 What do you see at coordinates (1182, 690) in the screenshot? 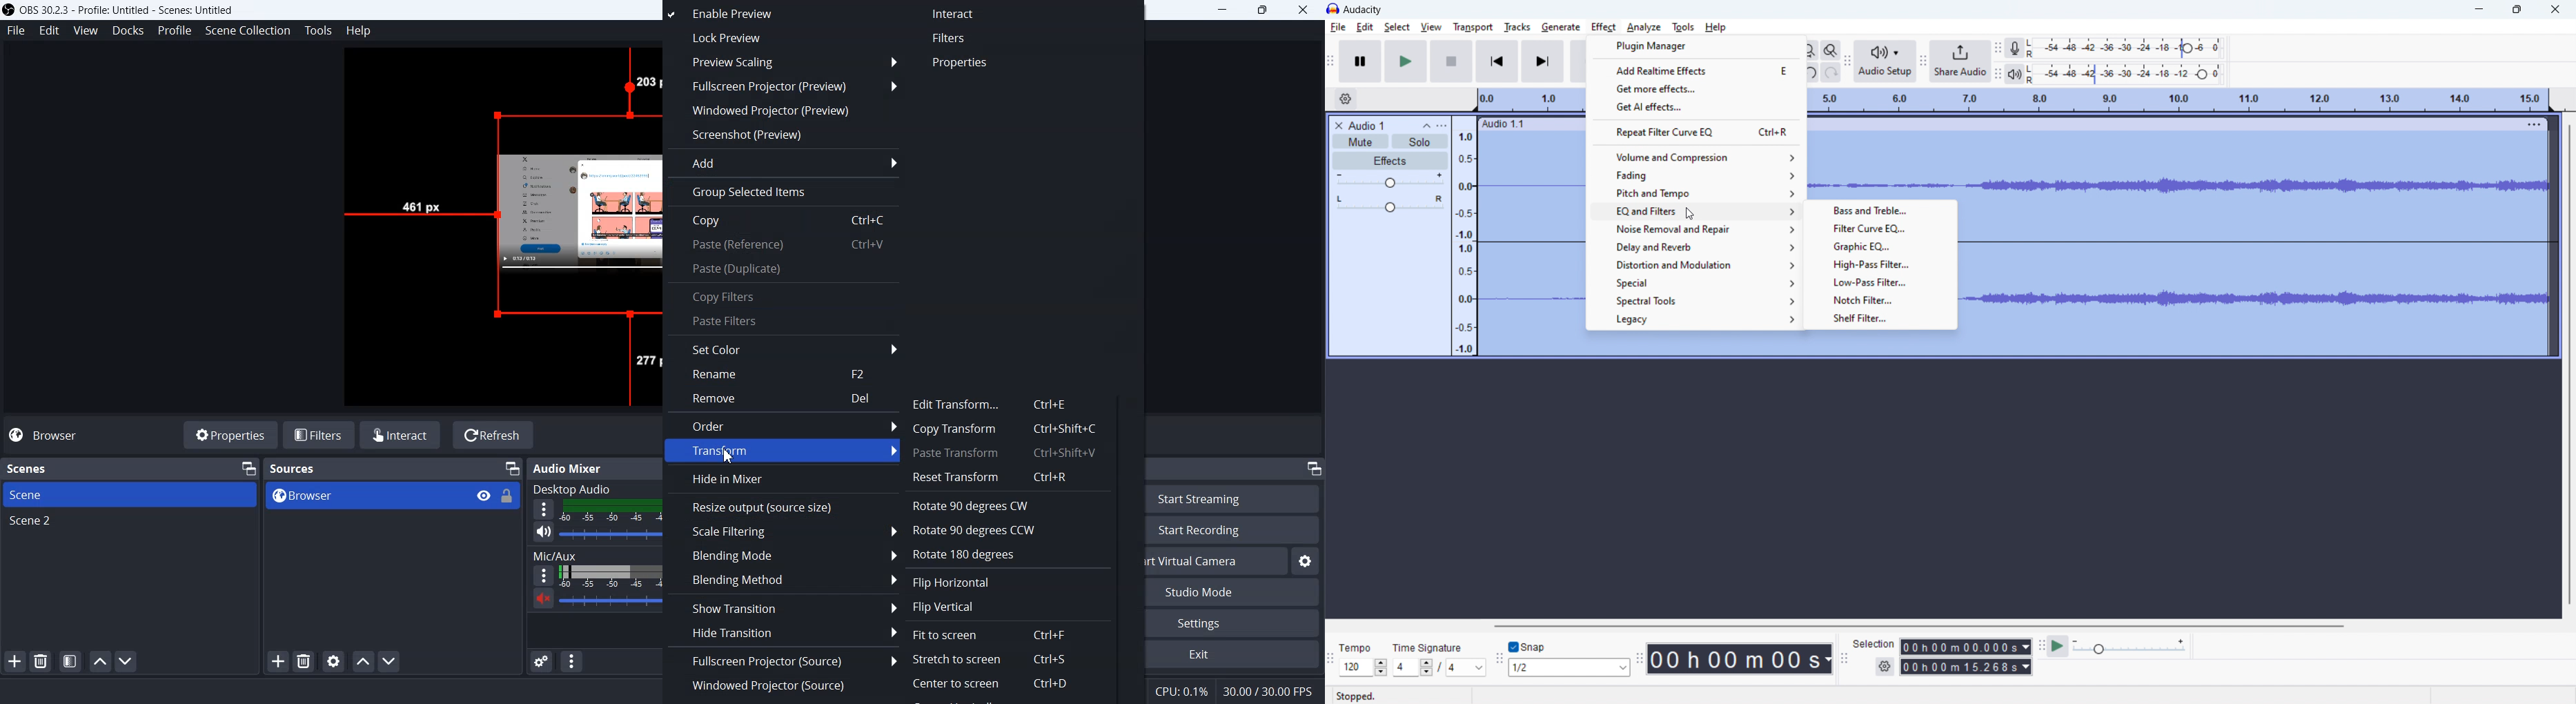
I see `CPU: 0.1%` at bounding box center [1182, 690].